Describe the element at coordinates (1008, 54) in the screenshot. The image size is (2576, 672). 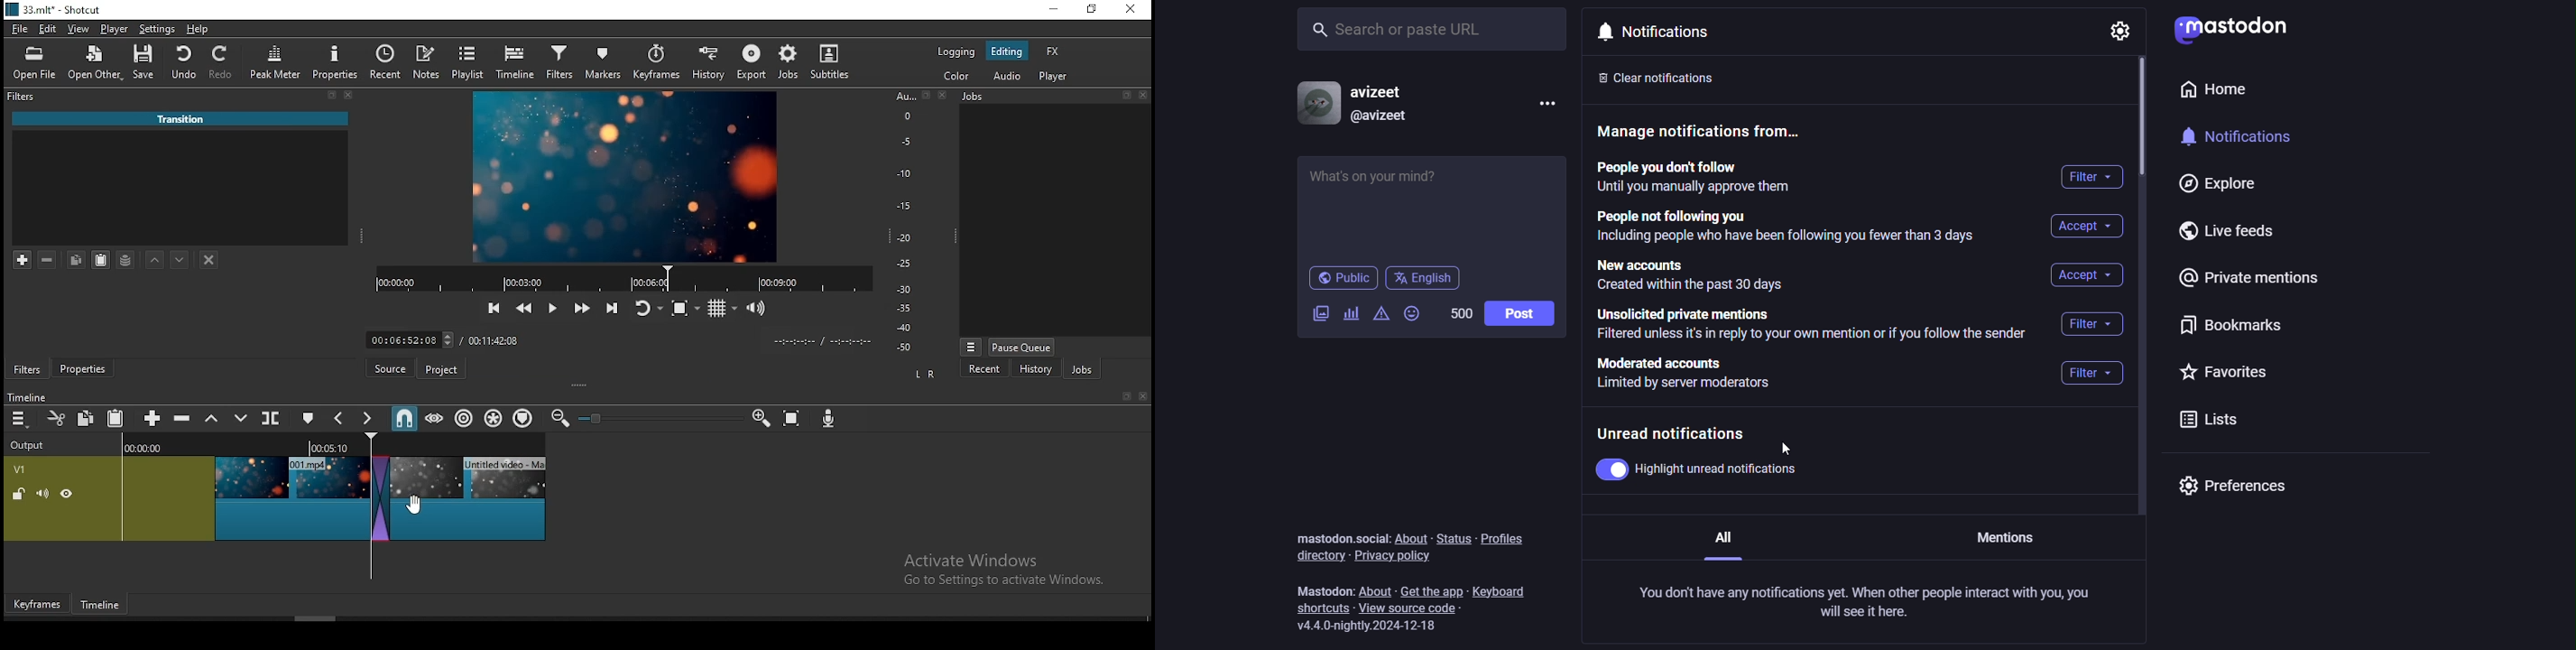
I see `editing` at that location.